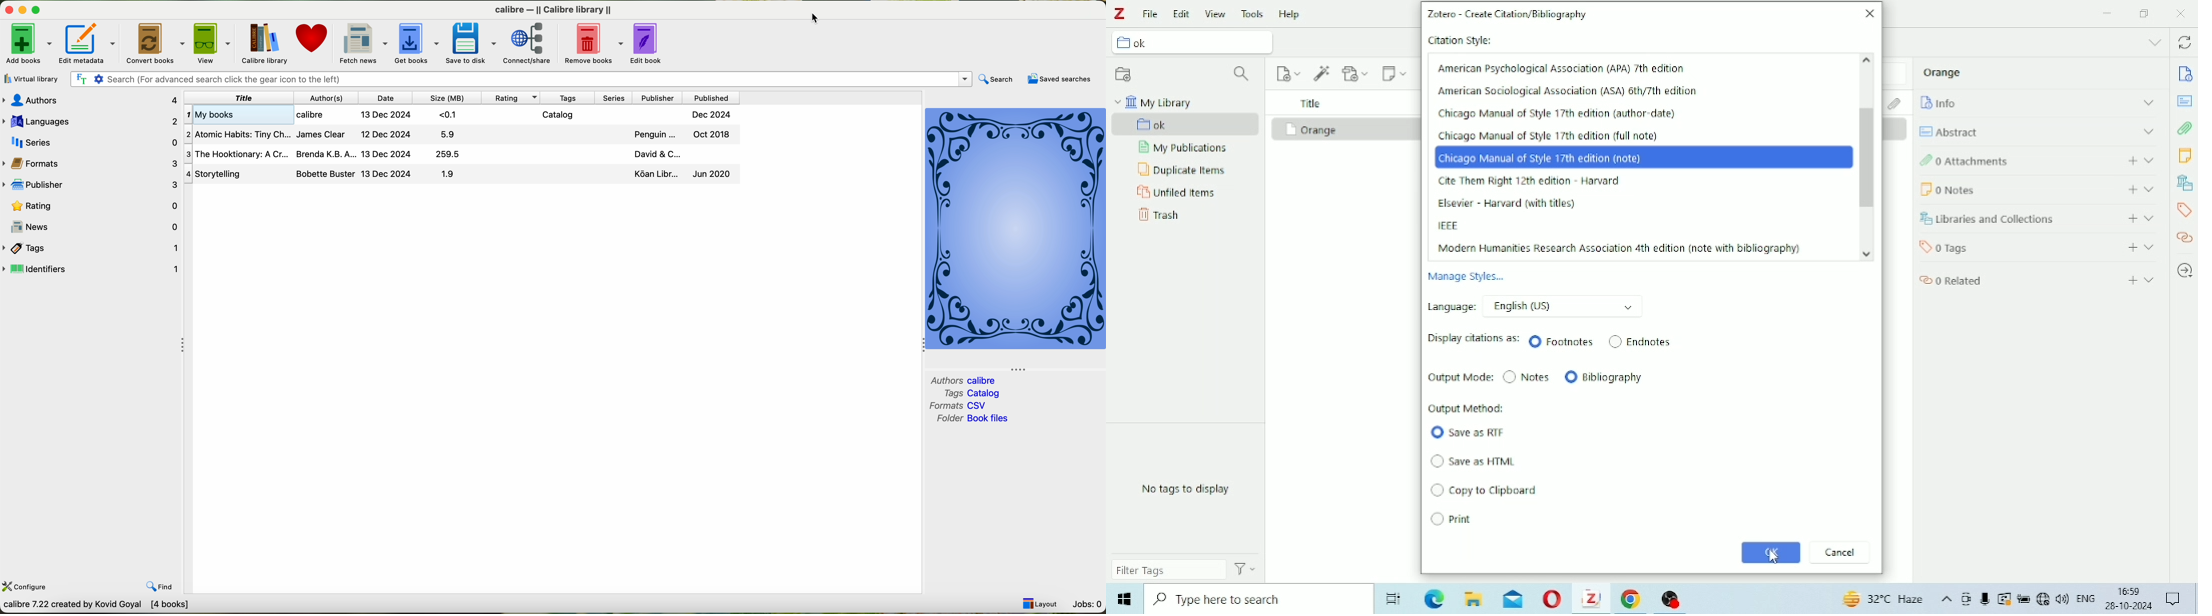 This screenshot has width=2212, height=616. Describe the element at coordinates (2132, 605) in the screenshot. I see `26-10-2024` at that location.